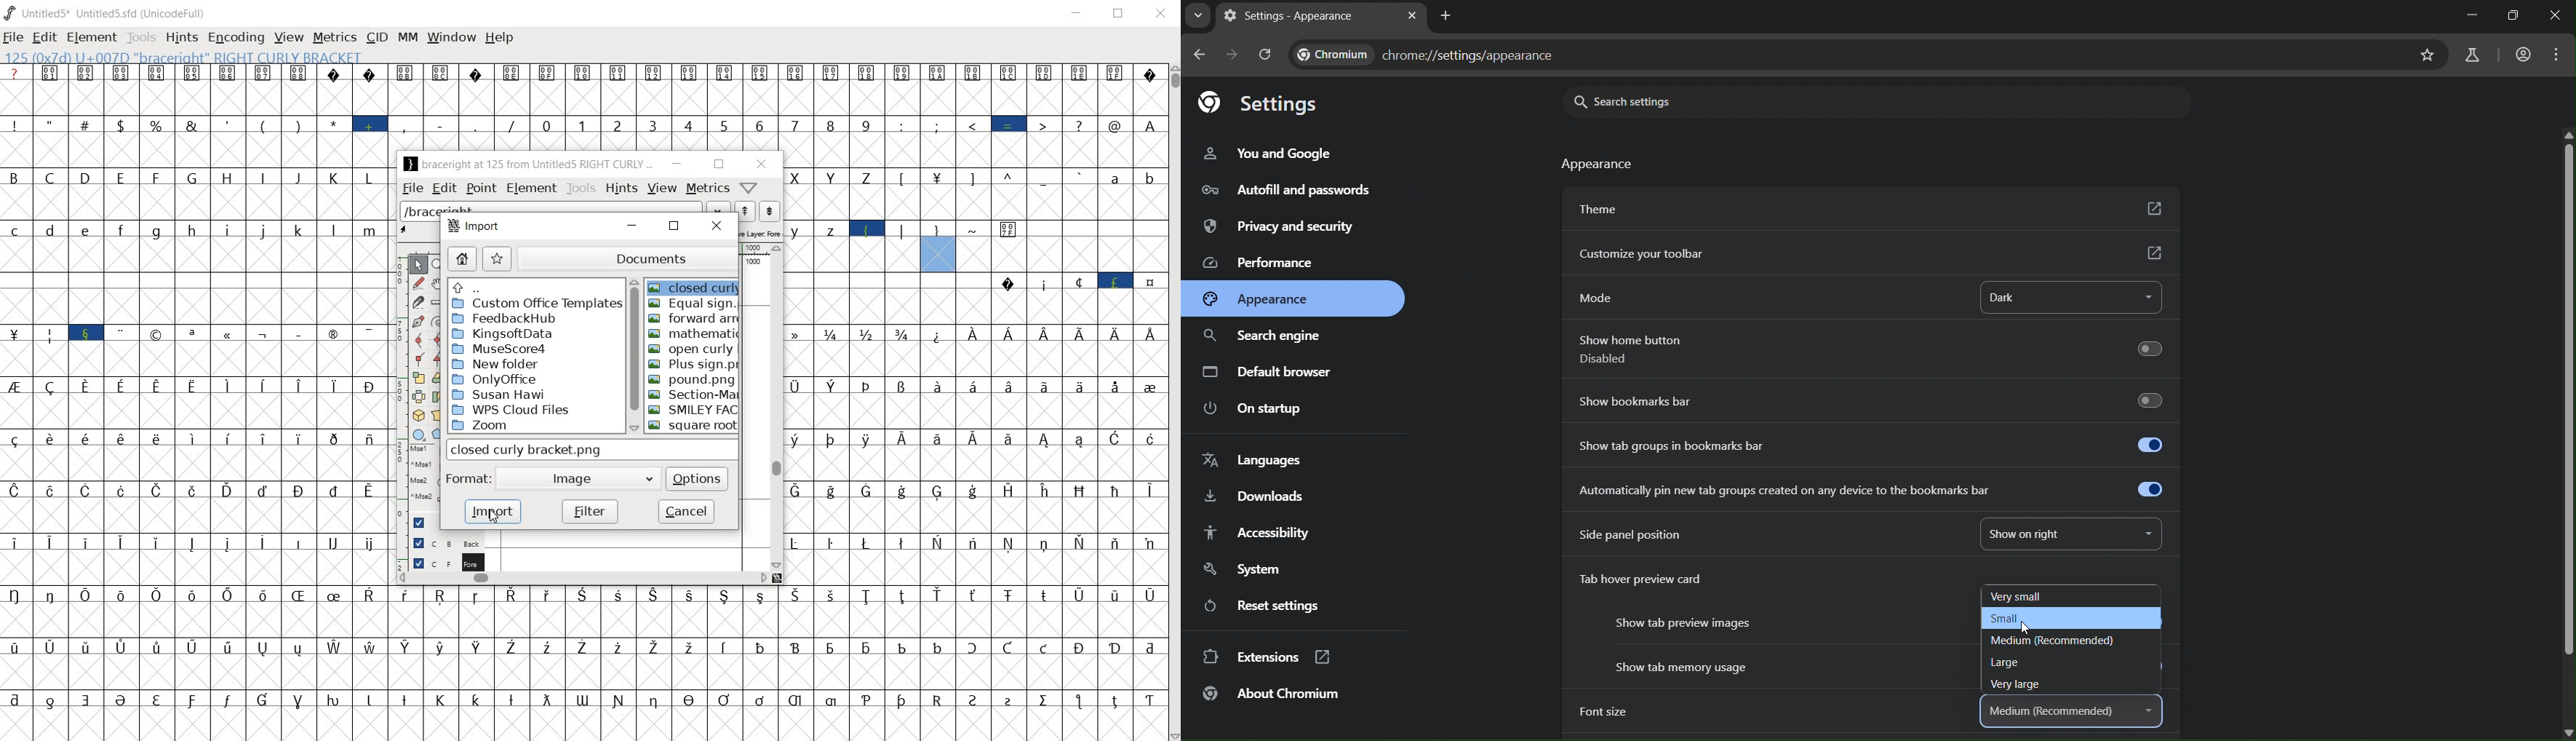 This screenshot has width=2576, height=756. What do you see at coordinates (1198, 57) in the screenshot?
I see `go back one page` at bounding box center [1198, 57].